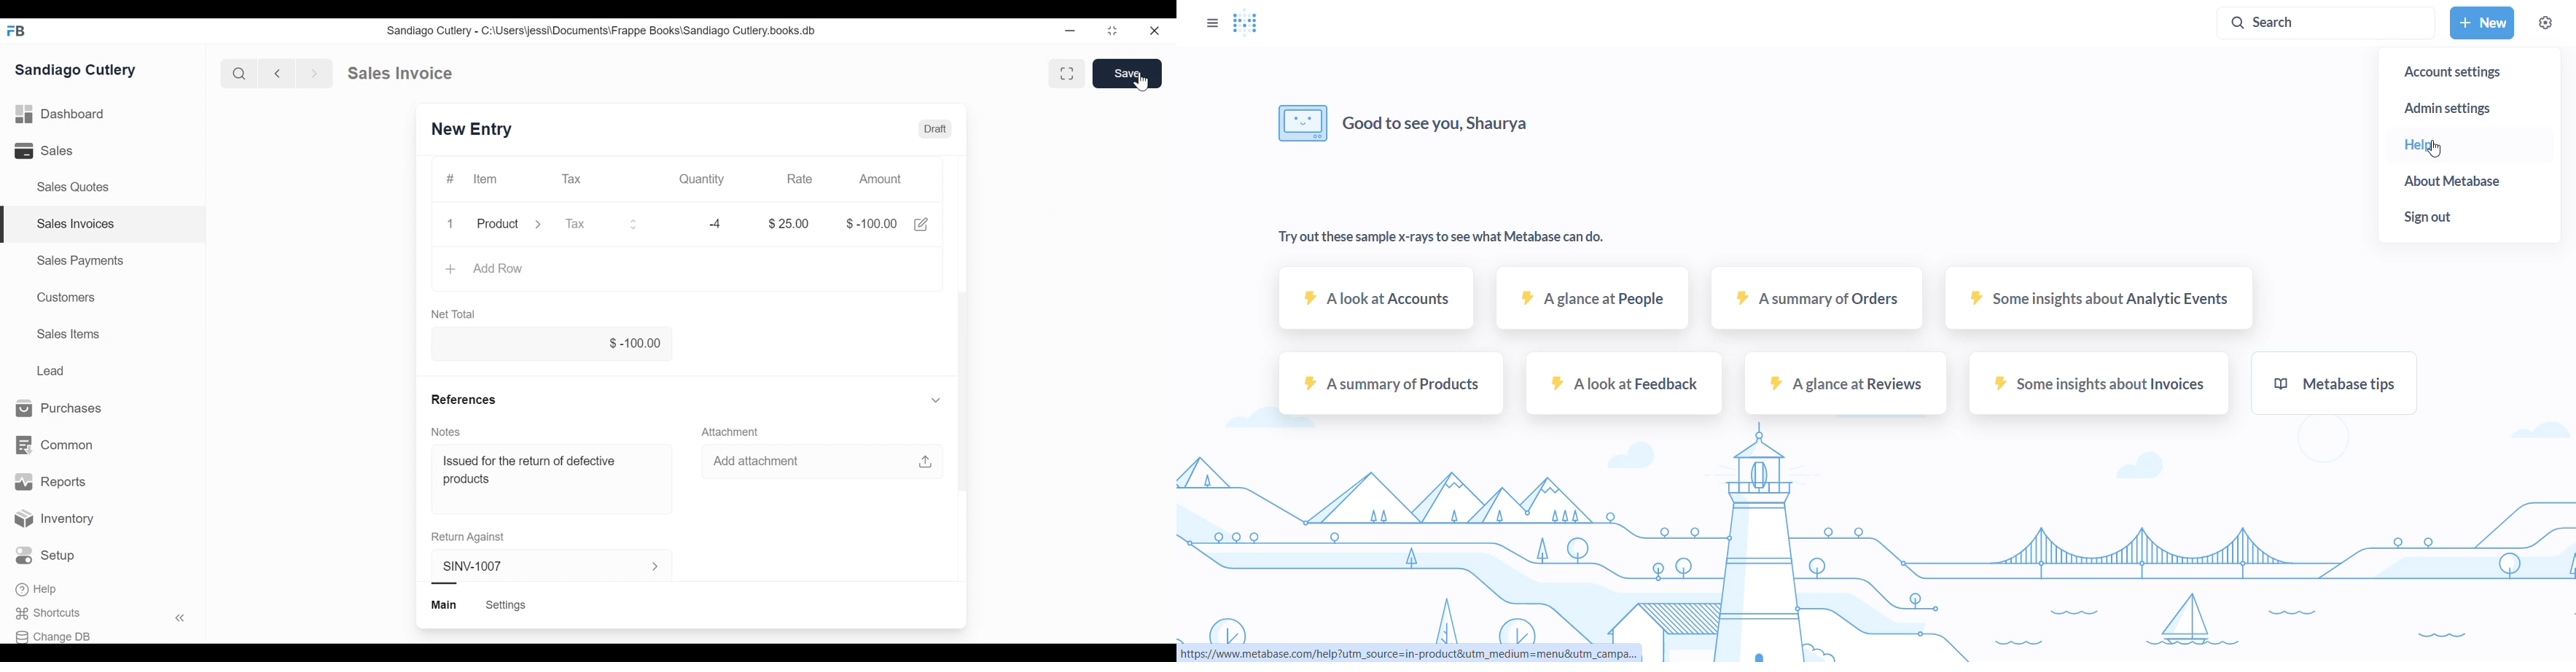 Image resolution: width=2576 pixels, height=672 pixels. I want to click on SINV-1007, so click(545, 566).